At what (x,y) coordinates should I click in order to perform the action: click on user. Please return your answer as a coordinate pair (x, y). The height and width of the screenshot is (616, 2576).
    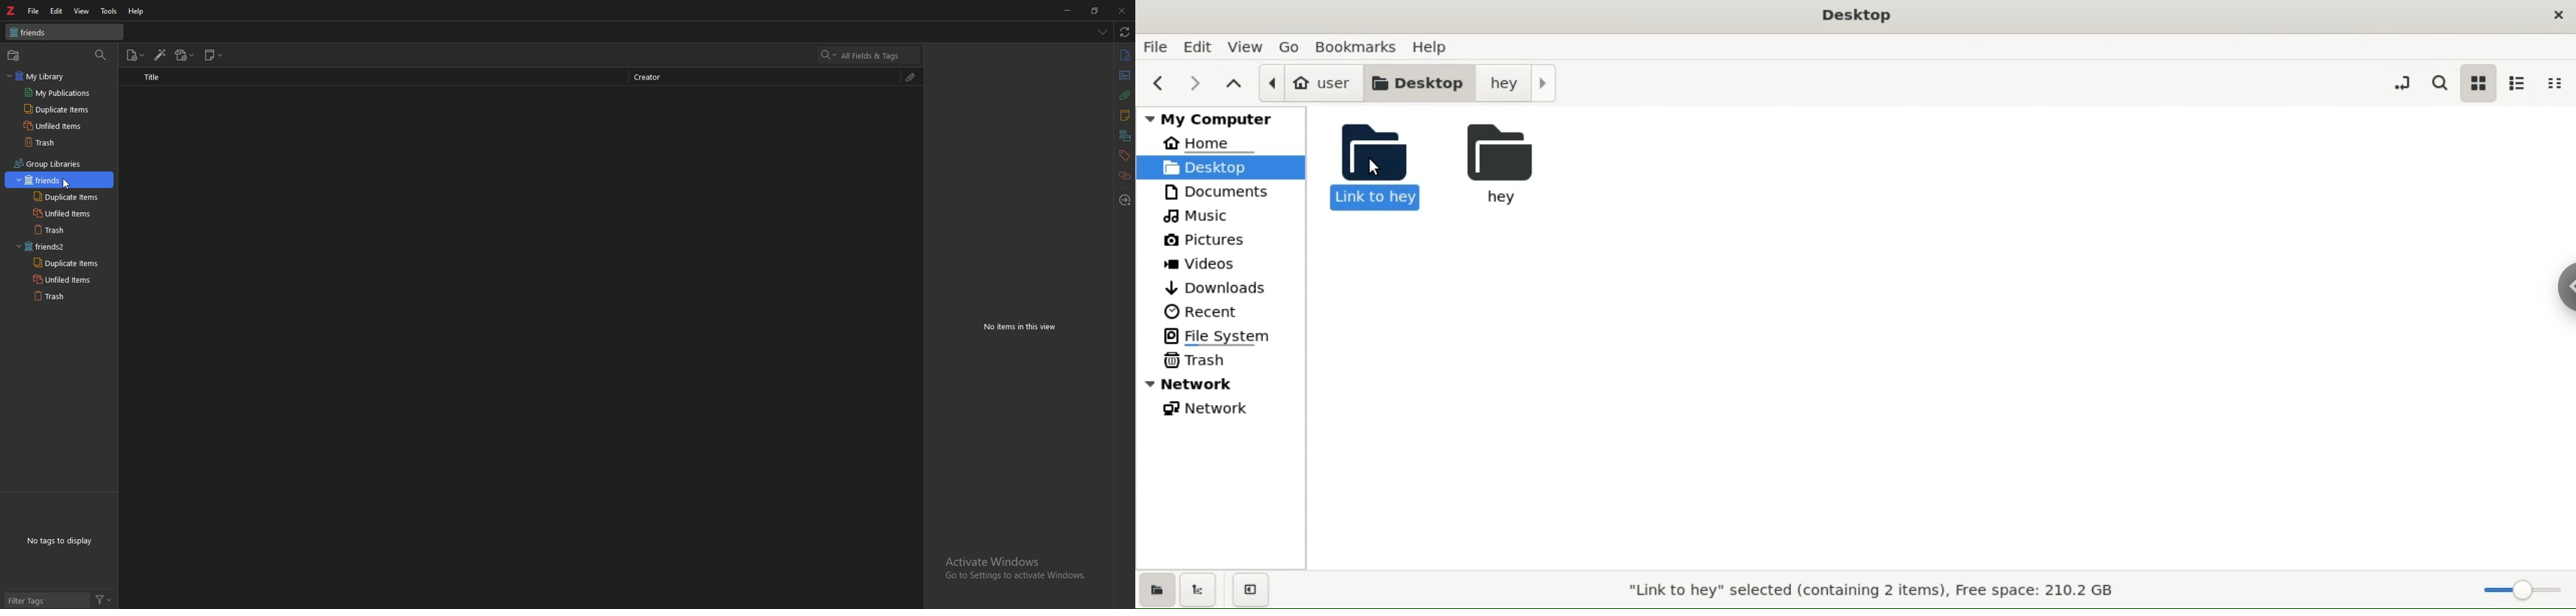
    Looking at the image, I should click on (1312, 82).